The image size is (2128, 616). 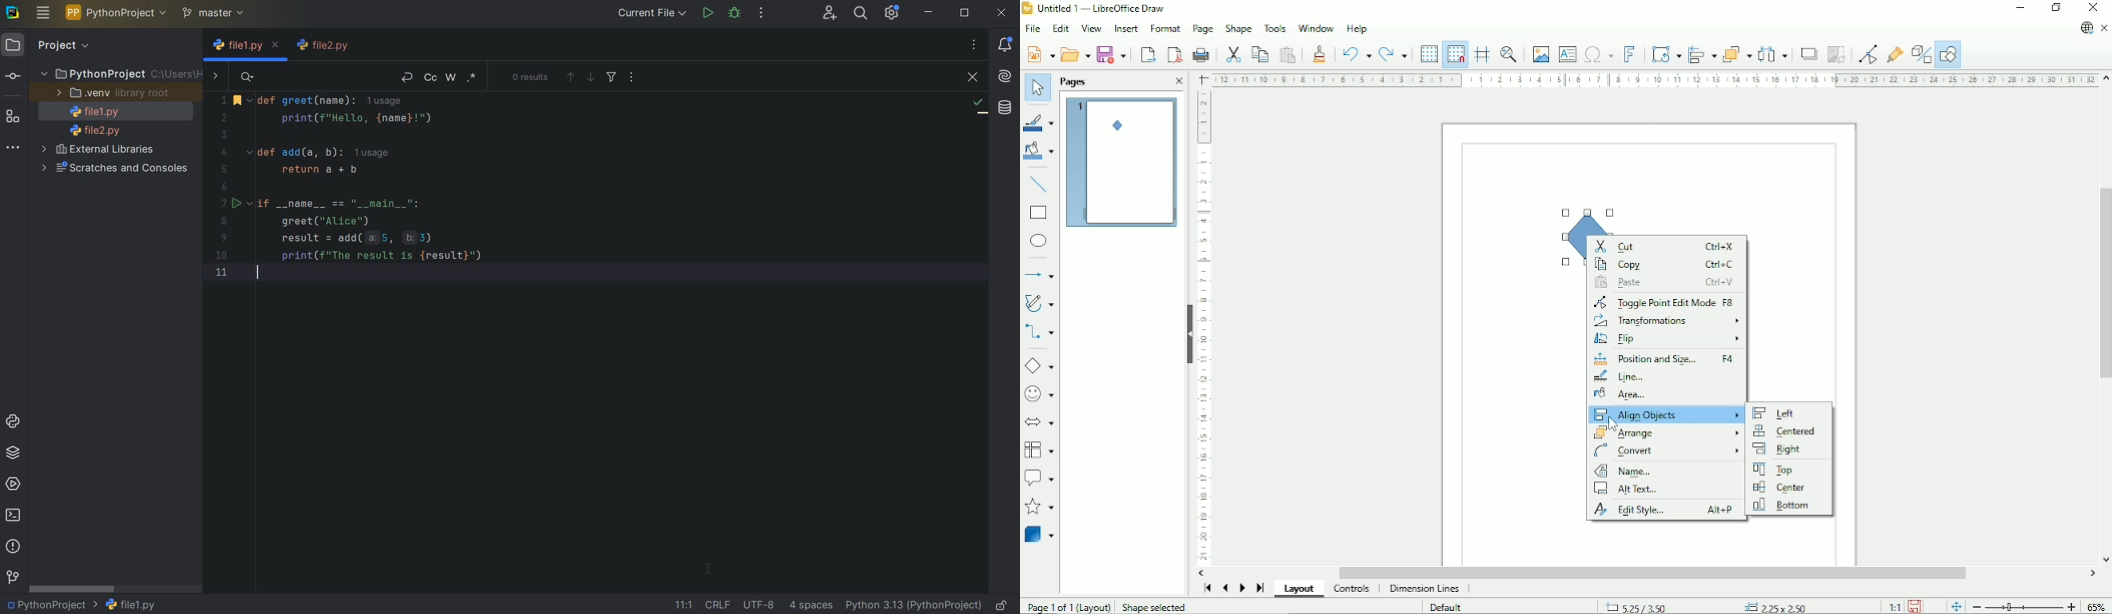 What do you see at coordinates (1113, 54) in the screenshot?
I see `Save` at bounding box center [1113, 54].